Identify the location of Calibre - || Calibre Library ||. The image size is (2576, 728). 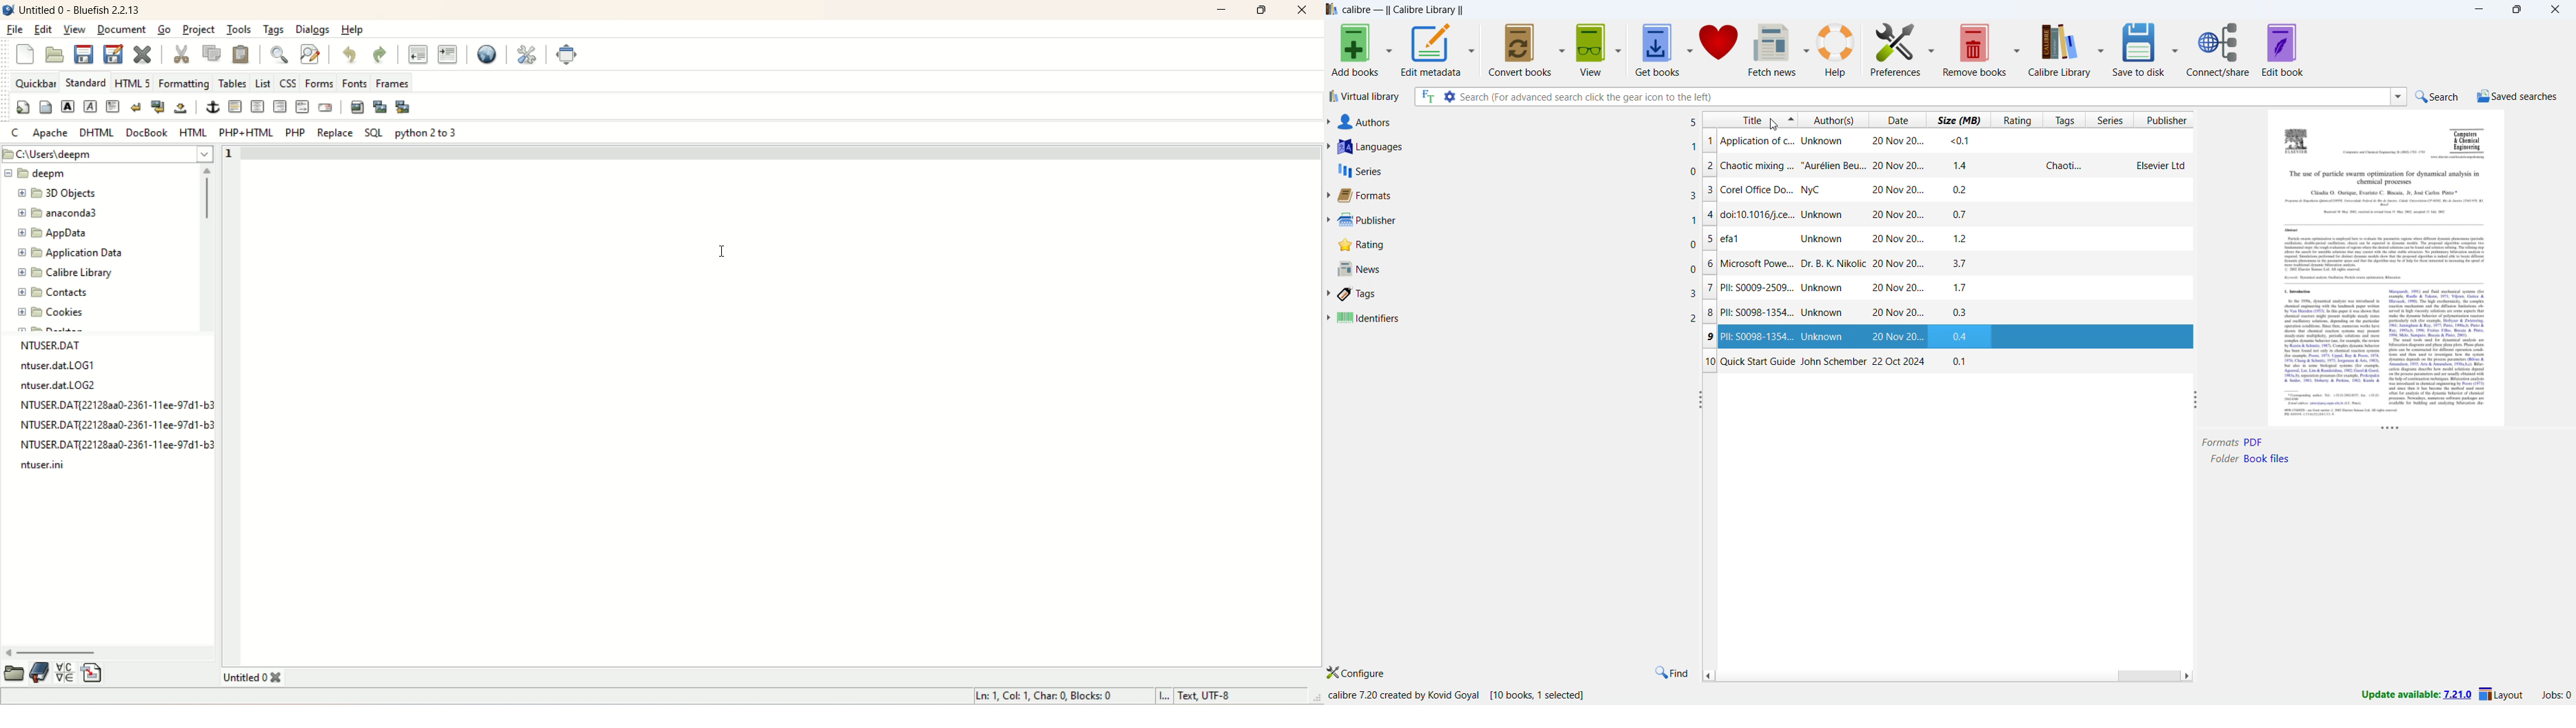
(1404, 9).